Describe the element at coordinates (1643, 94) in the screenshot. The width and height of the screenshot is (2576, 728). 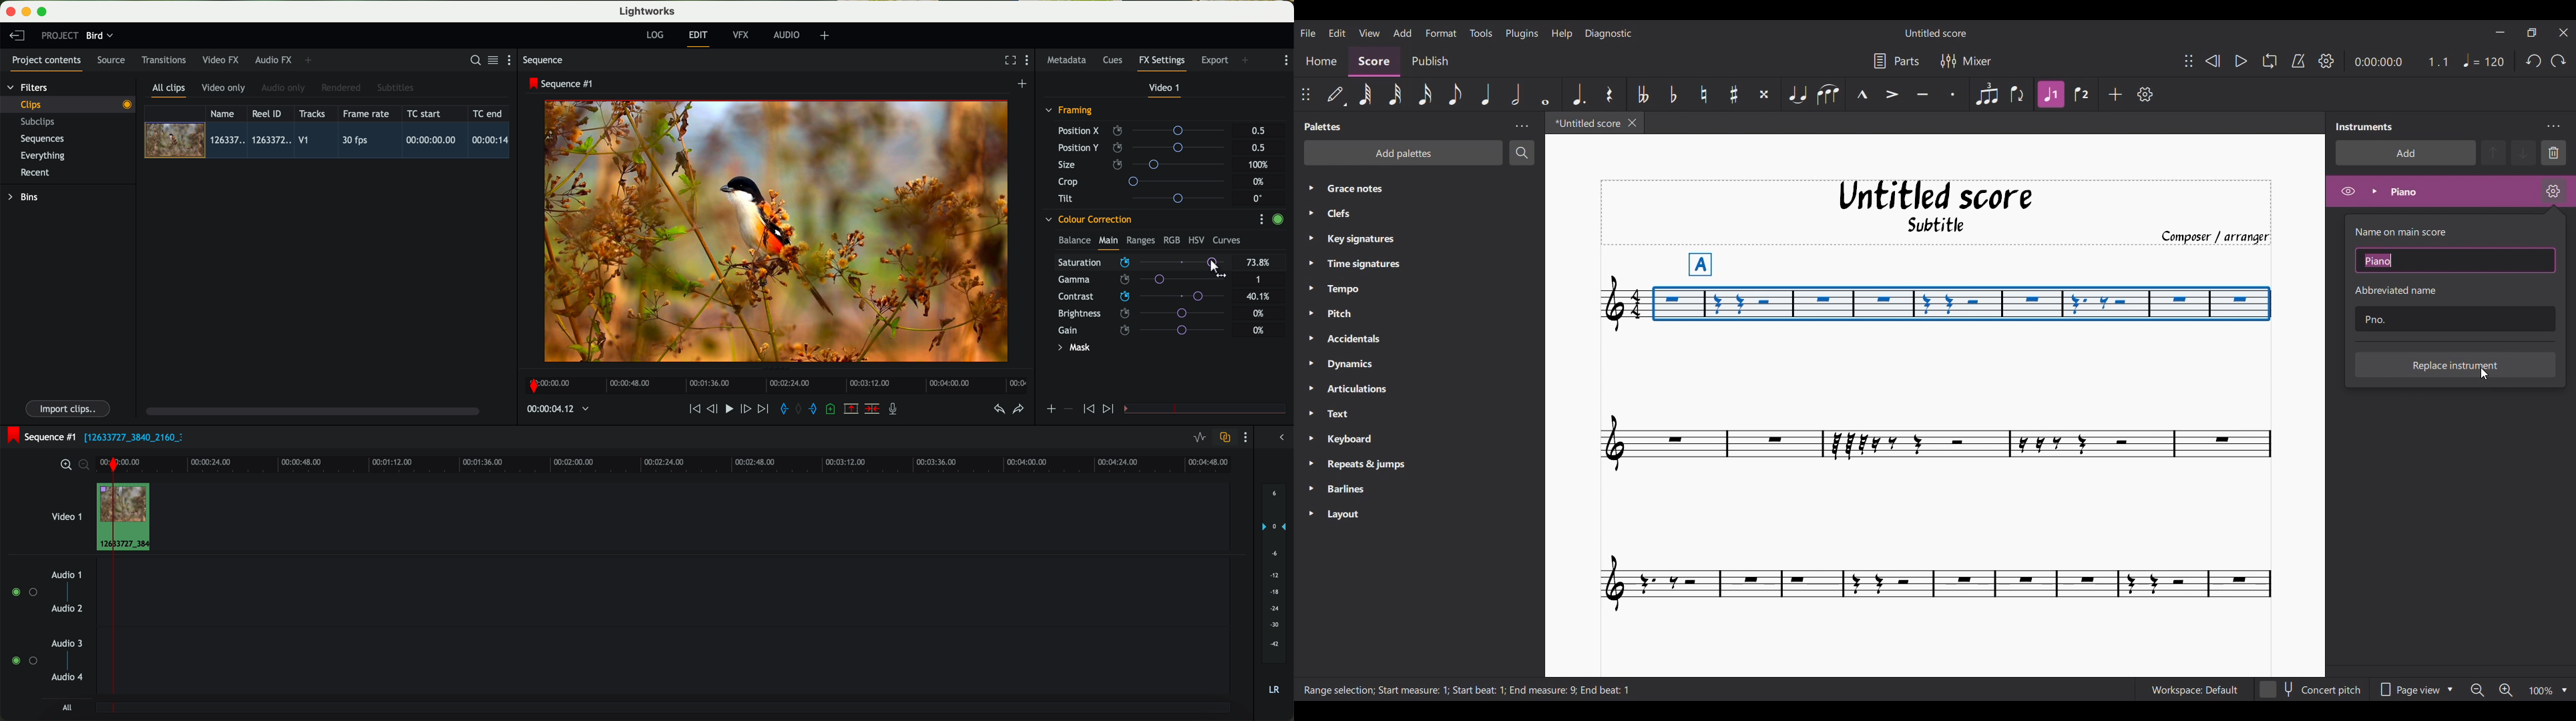
I see `Toggle double flat` at that location.